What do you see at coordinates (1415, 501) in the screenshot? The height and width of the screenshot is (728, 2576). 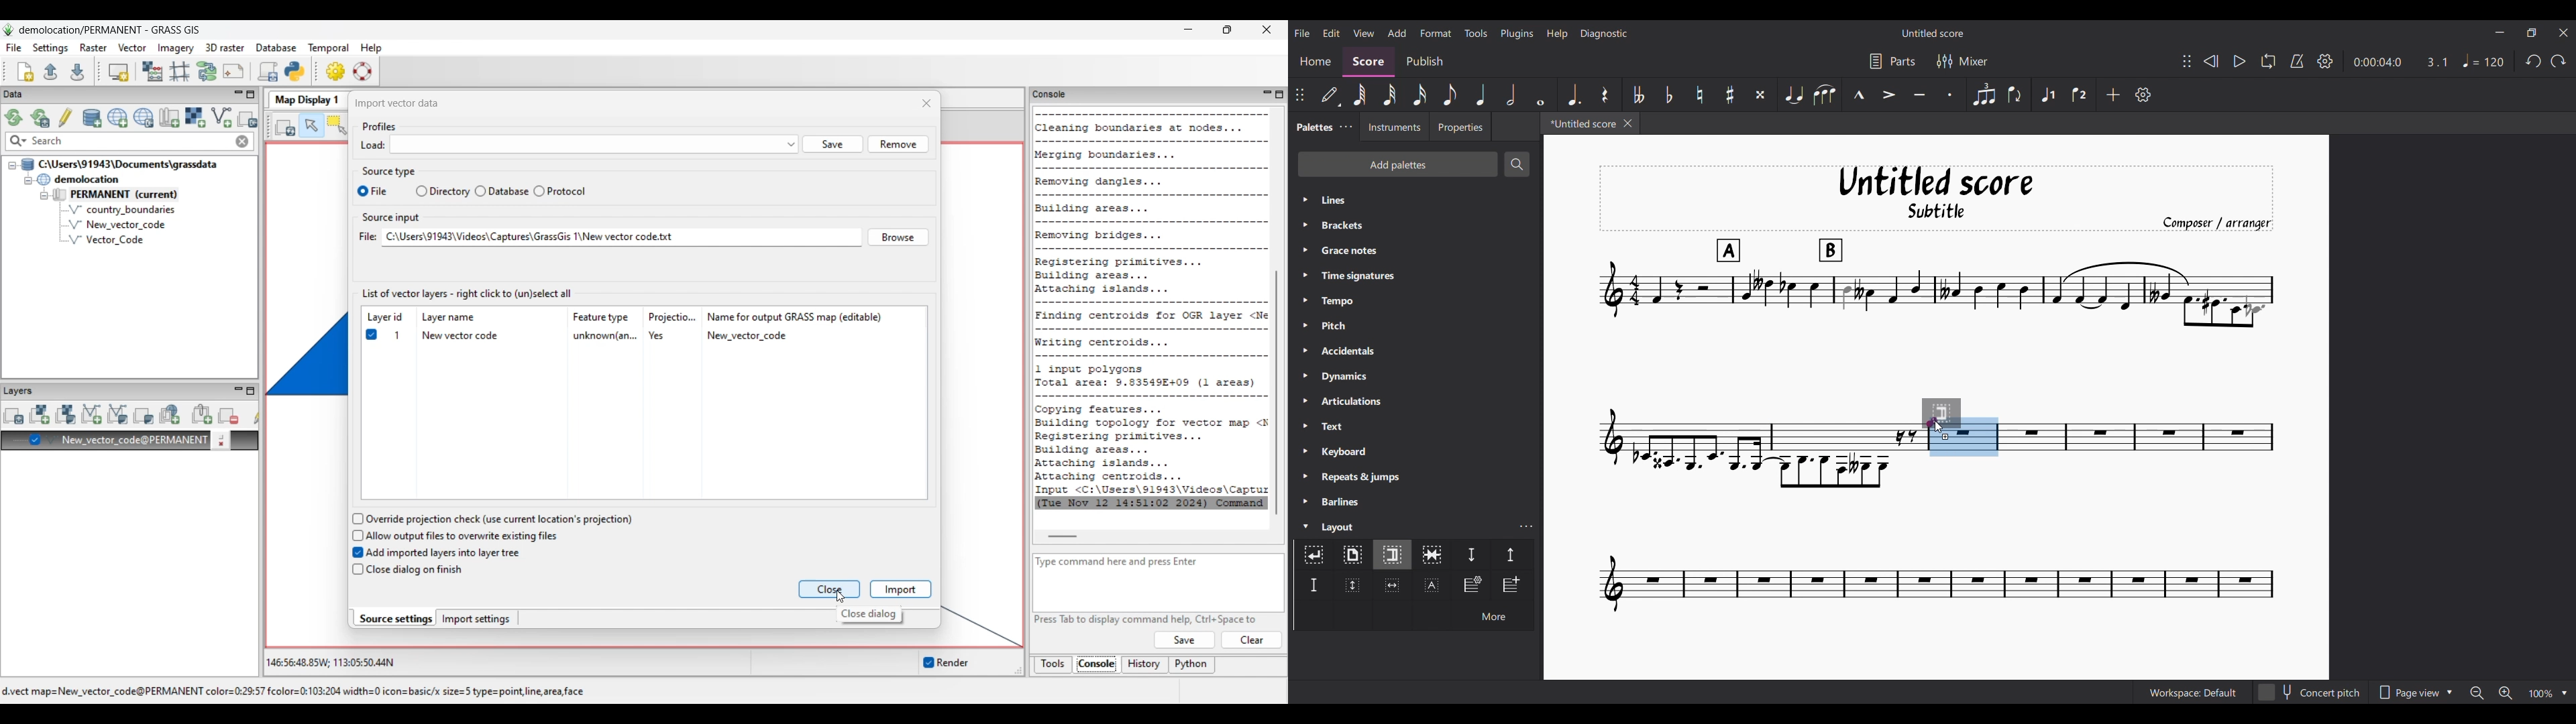 I see `Barlines` at bounding box center [1415, 501].